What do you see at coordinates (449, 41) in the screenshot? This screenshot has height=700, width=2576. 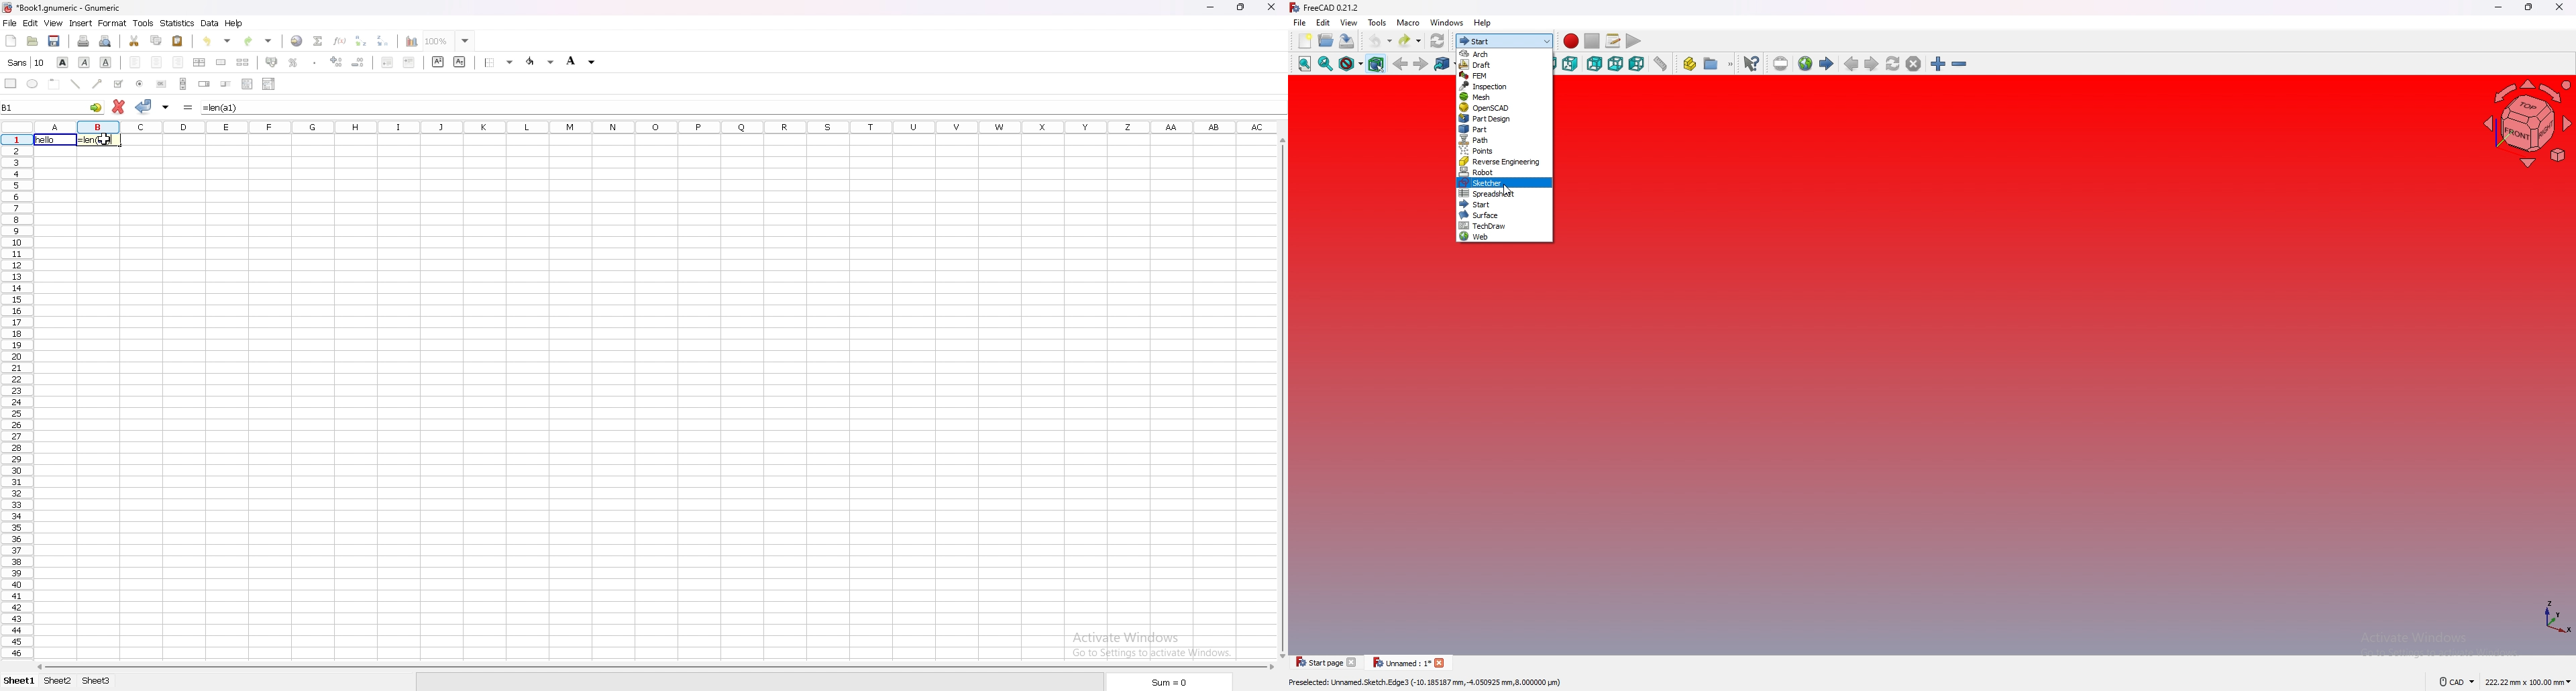 I see `zoom` at bounding box center [449, 41].